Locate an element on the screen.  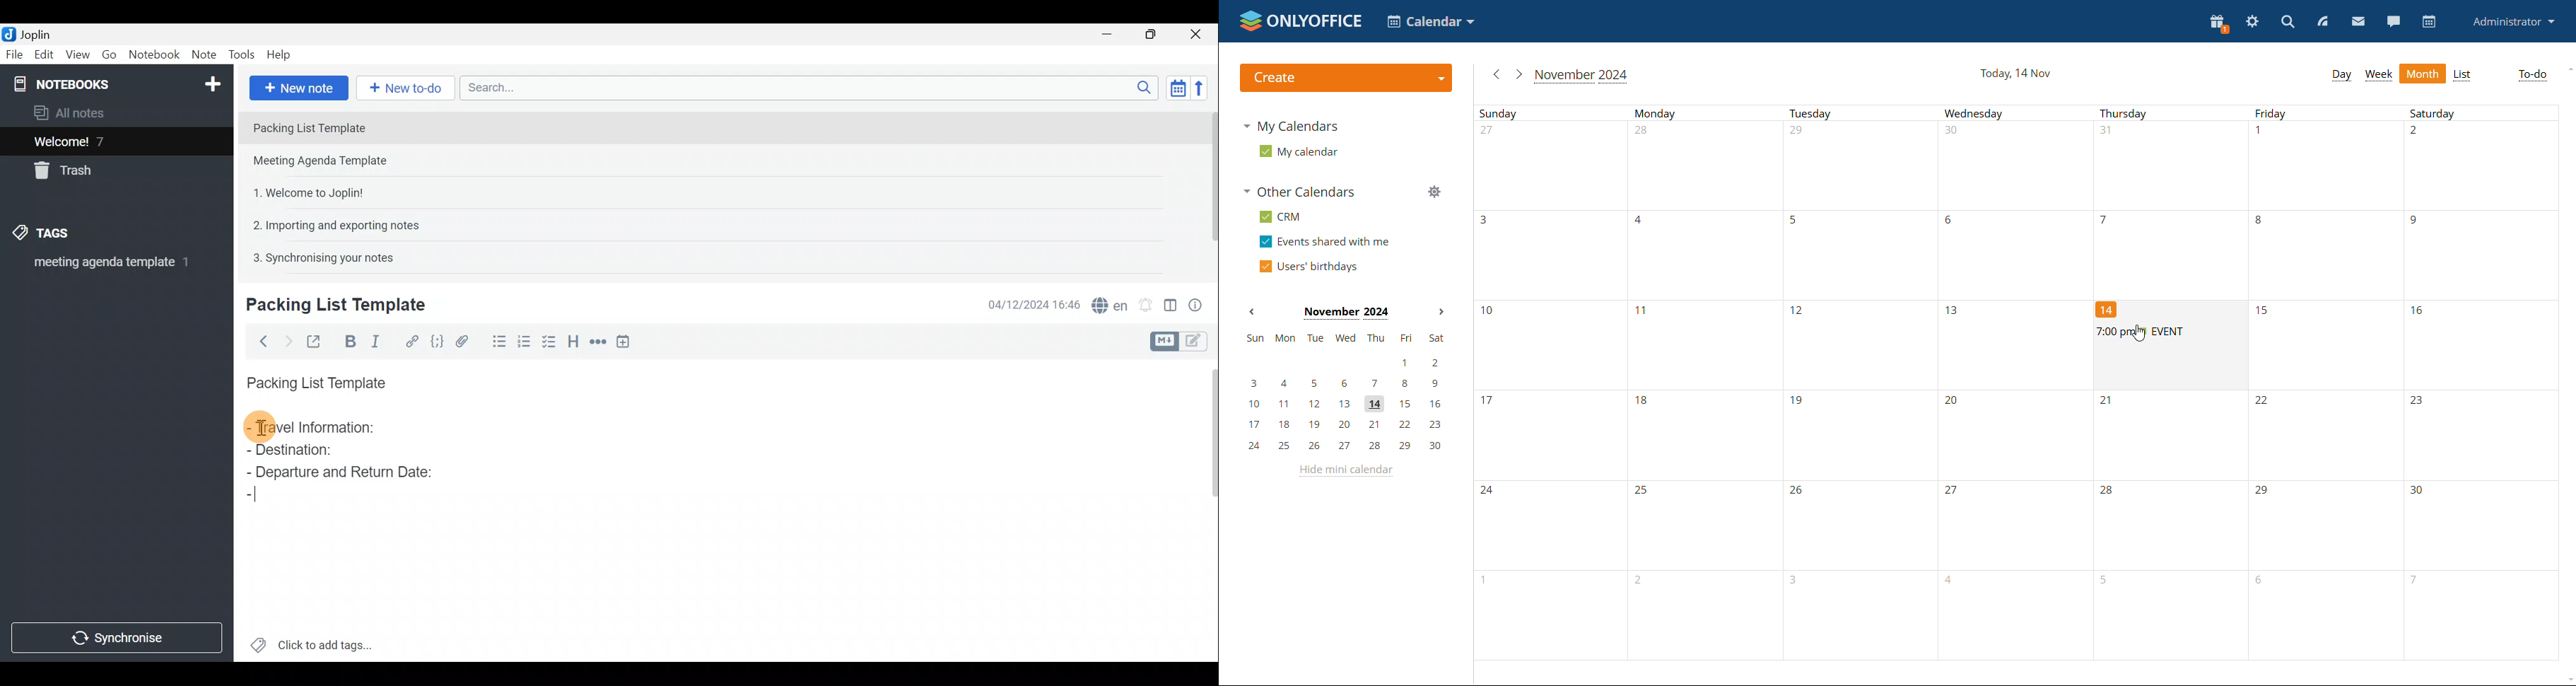
Trash is located at coordinates (68, 173).